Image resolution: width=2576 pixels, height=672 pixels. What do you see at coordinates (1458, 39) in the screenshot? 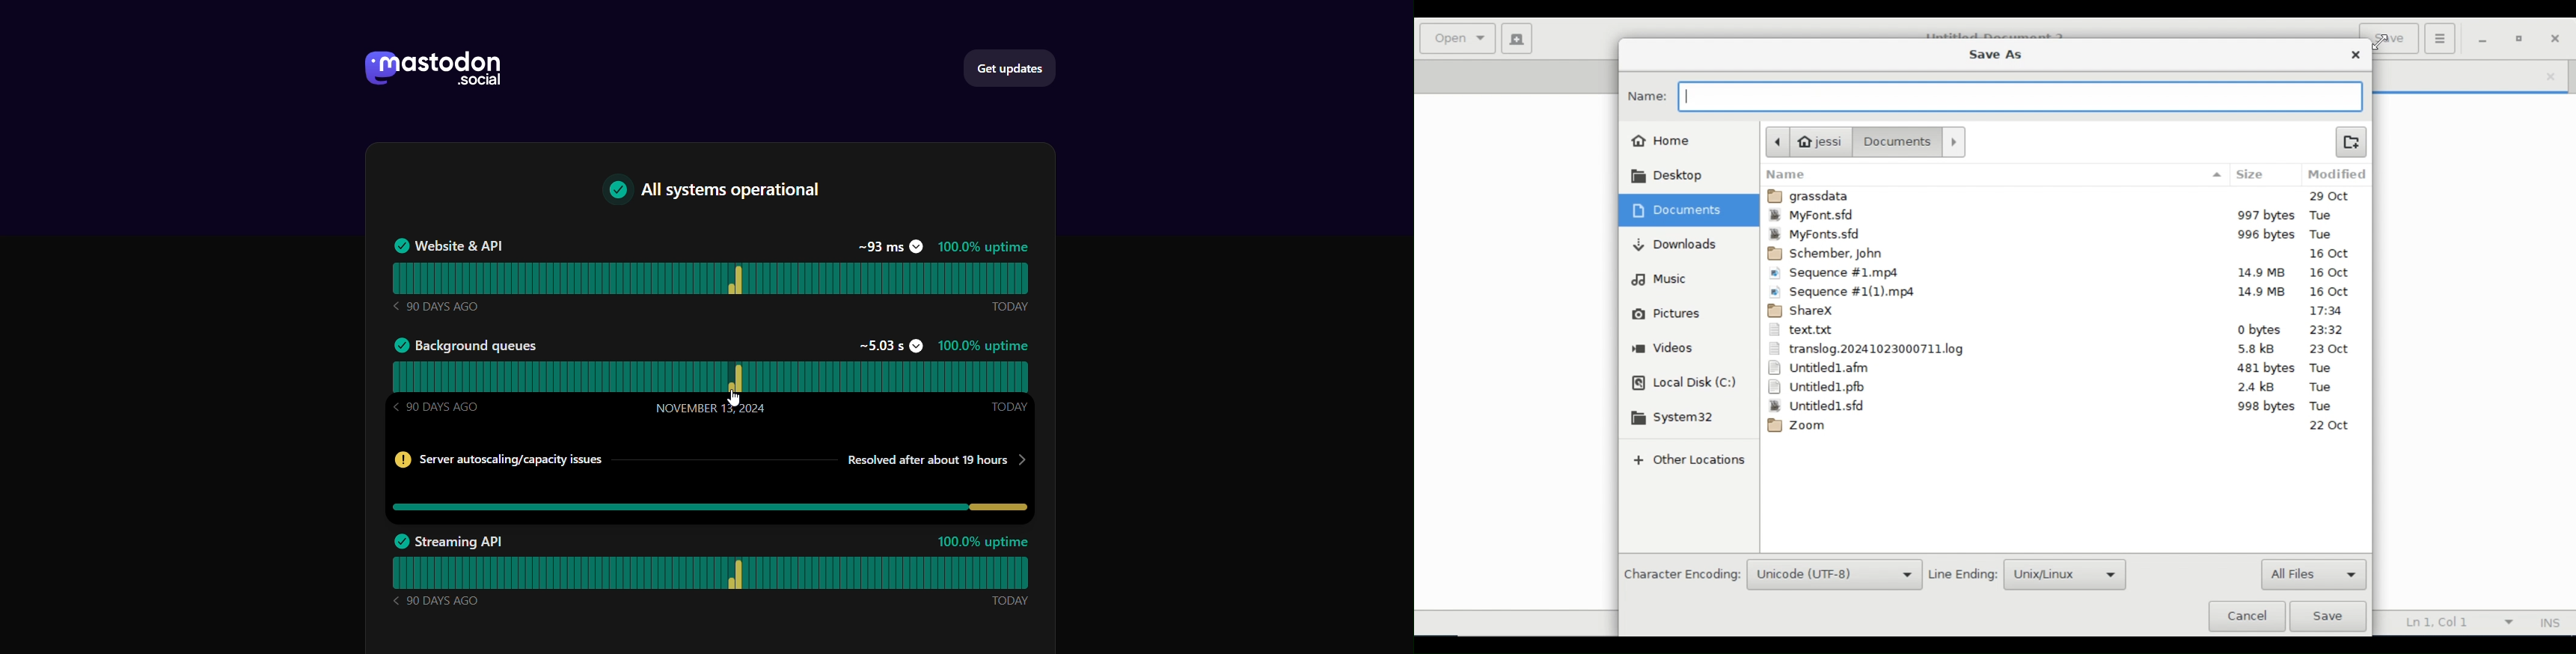
I see `Open` at bounding box center [1458, 39].